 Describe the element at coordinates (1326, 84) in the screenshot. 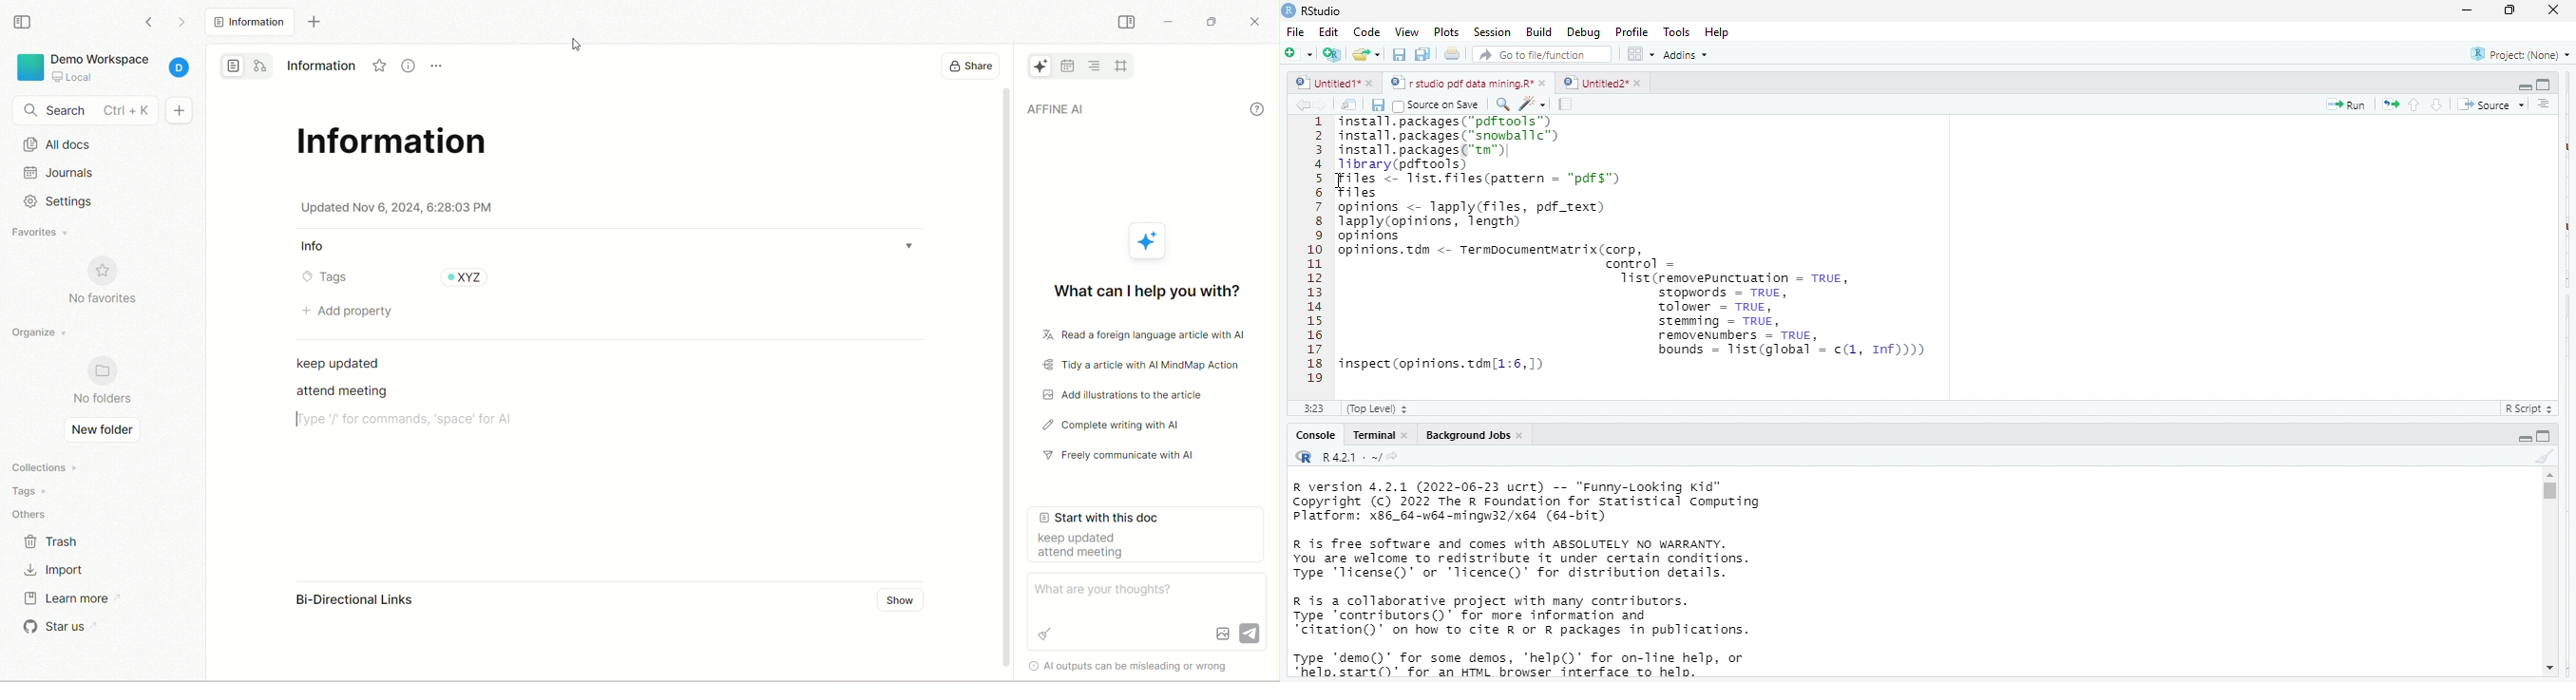

I see `untitled1` at that location.